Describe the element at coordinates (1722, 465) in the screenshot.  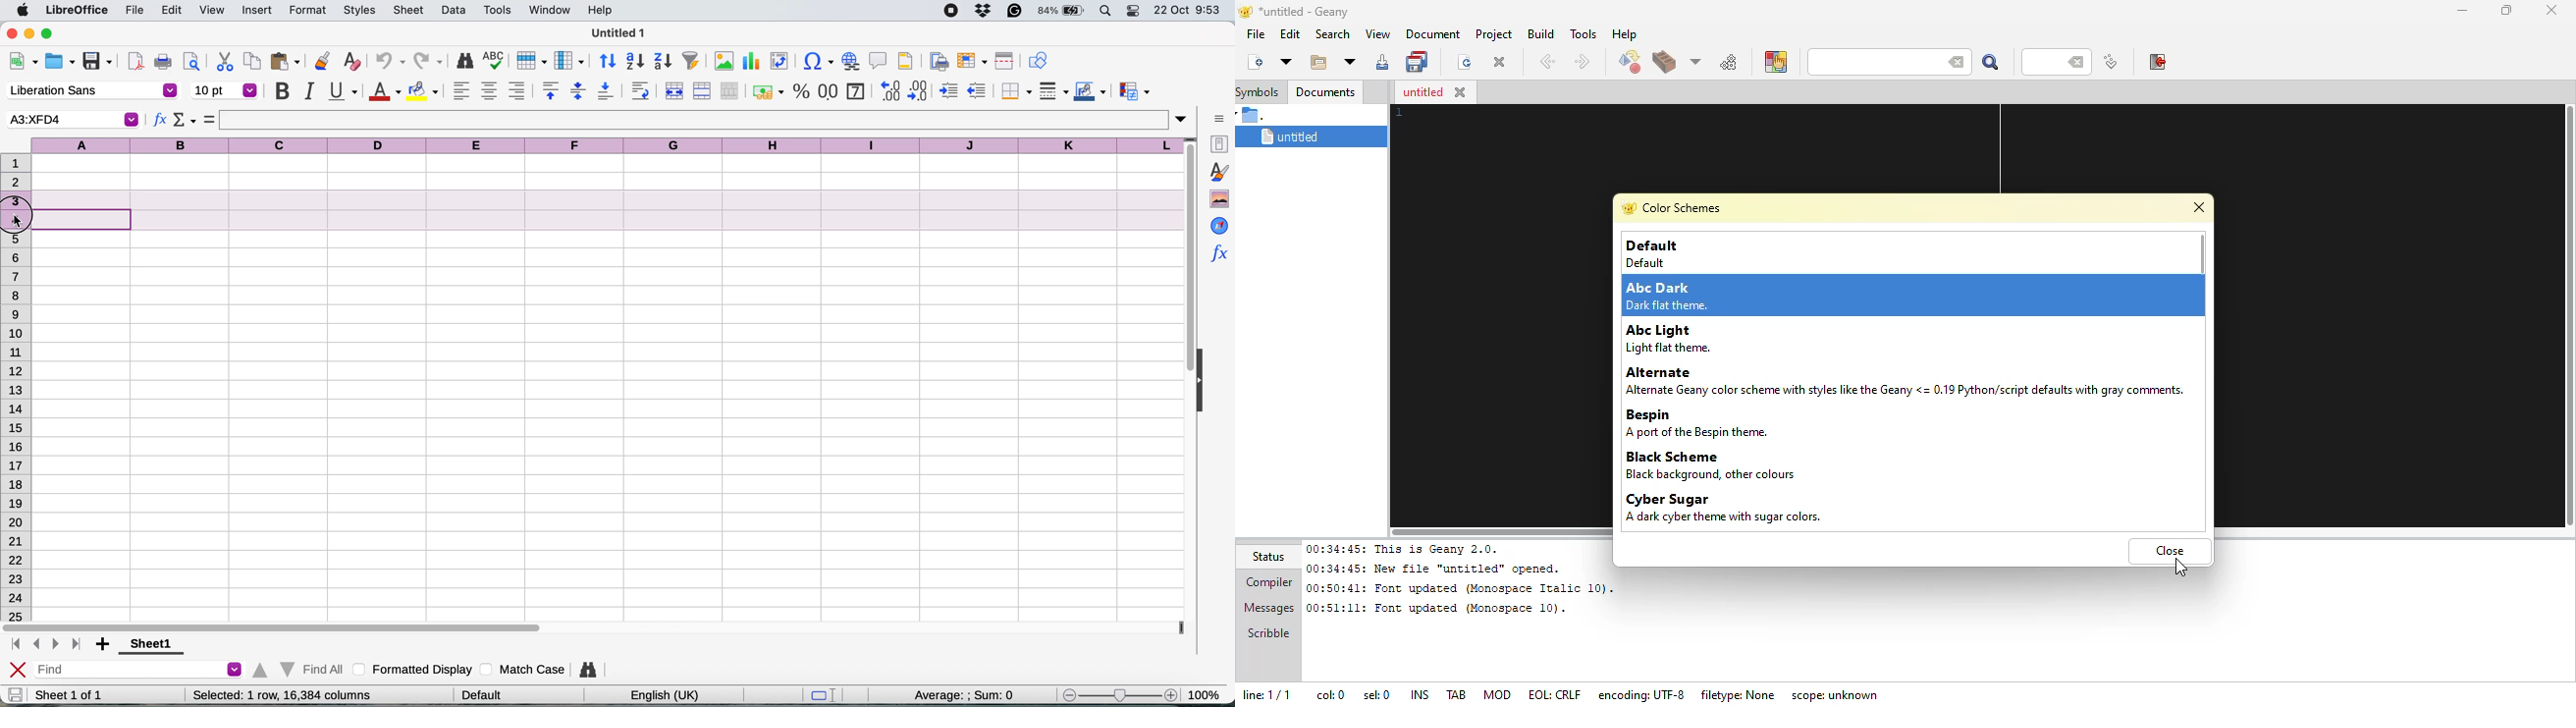
I see `Black Scheme Black background, other colours` at that location.